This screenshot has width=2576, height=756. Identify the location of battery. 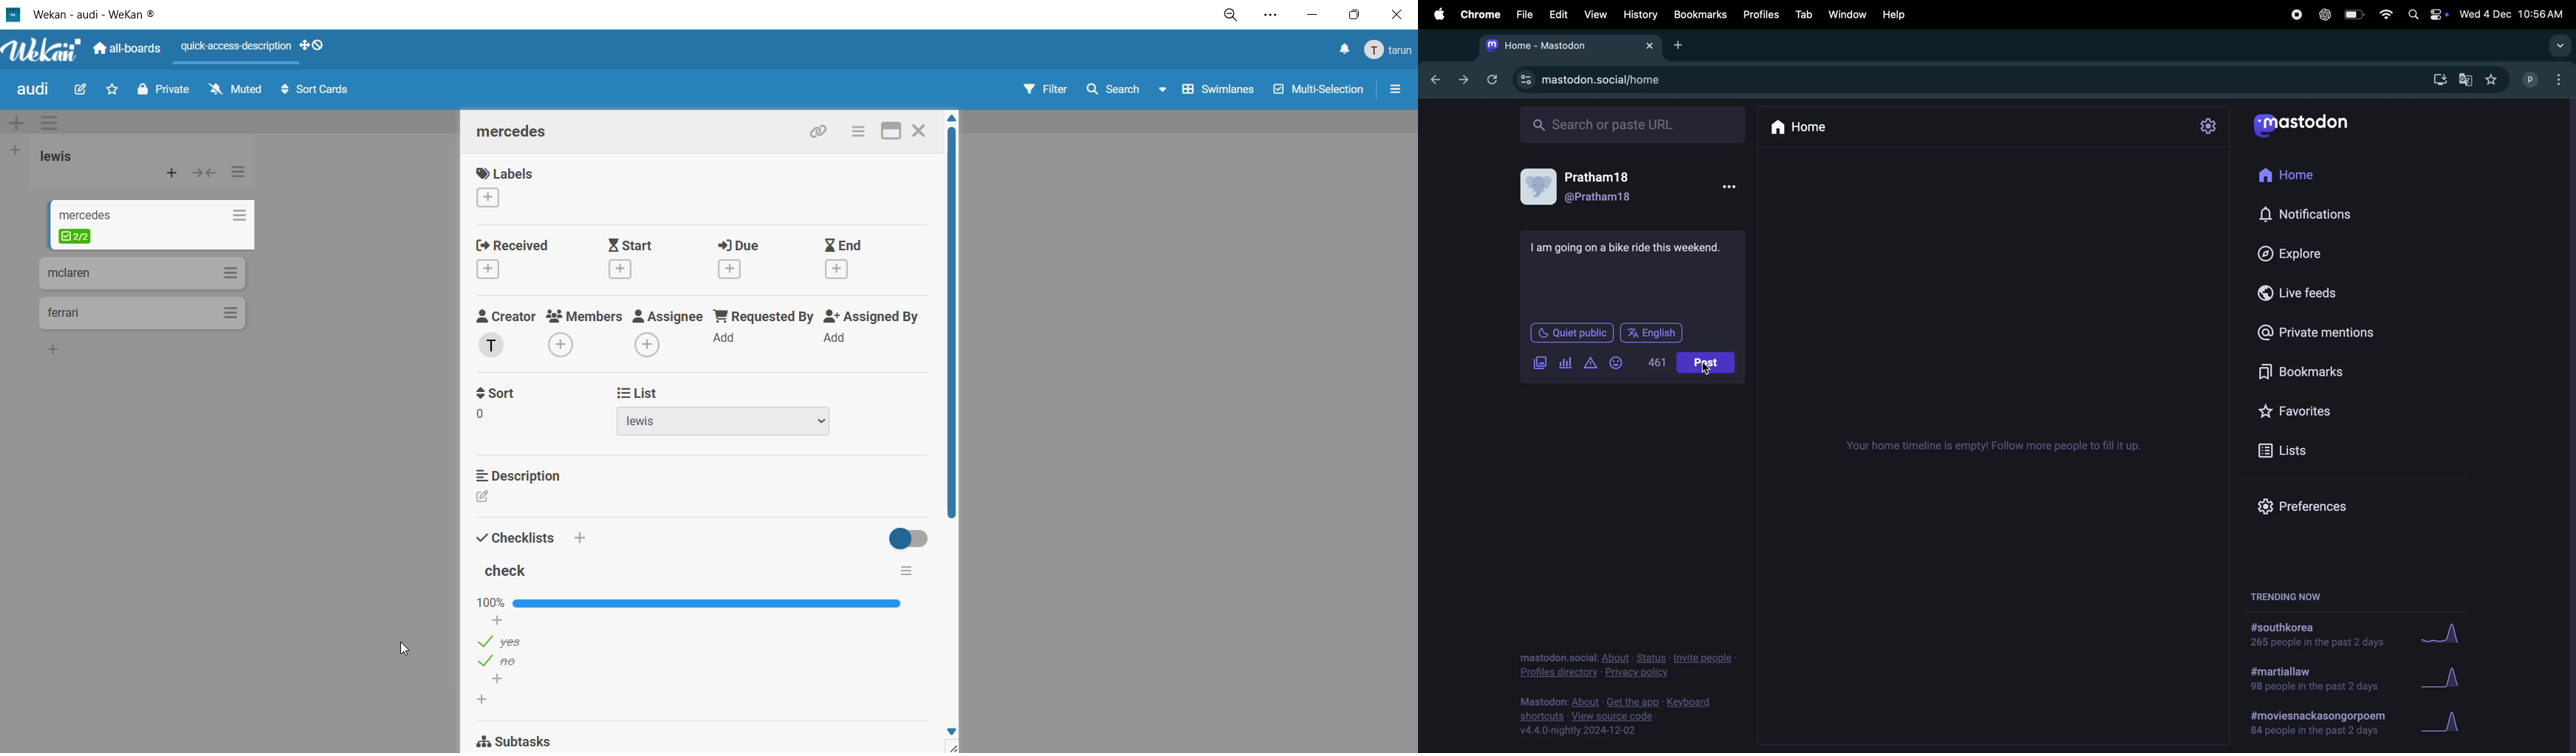
(2351, 13).